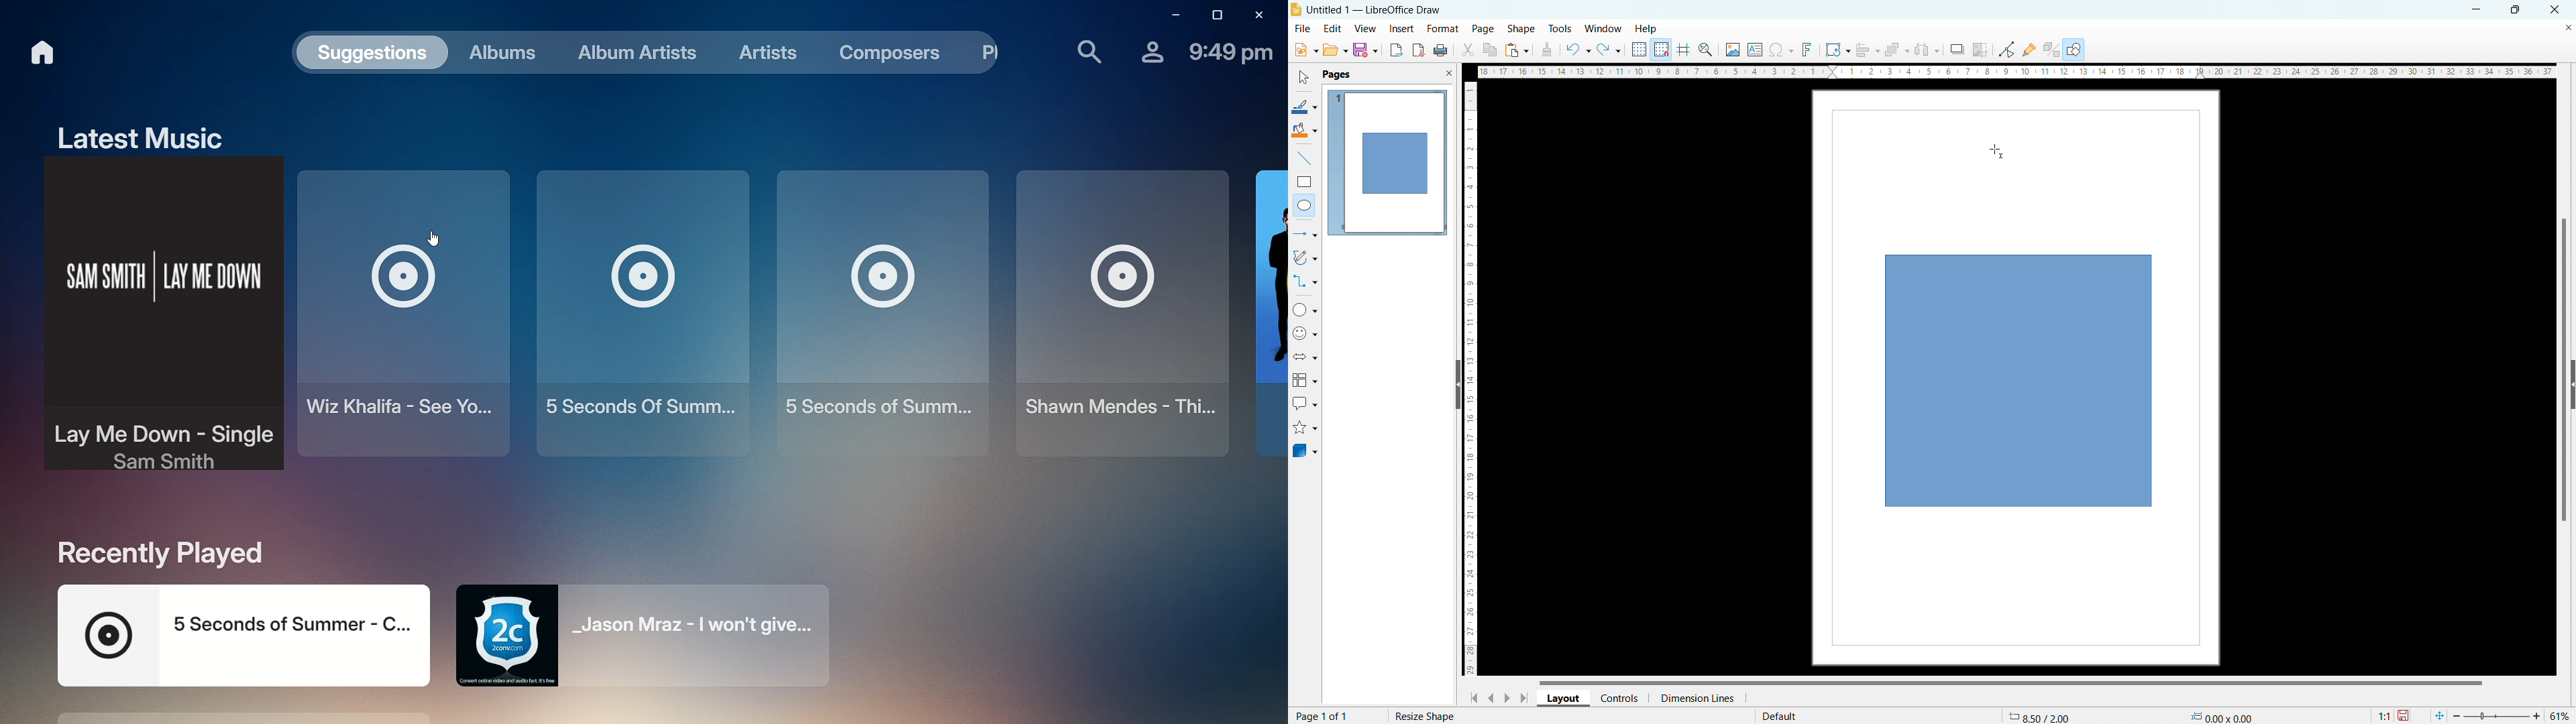 The image size is (2576, 728). Describe the element at coordinates (1305, 256) in the screenshot. I see `curves and polygonas` at that location.